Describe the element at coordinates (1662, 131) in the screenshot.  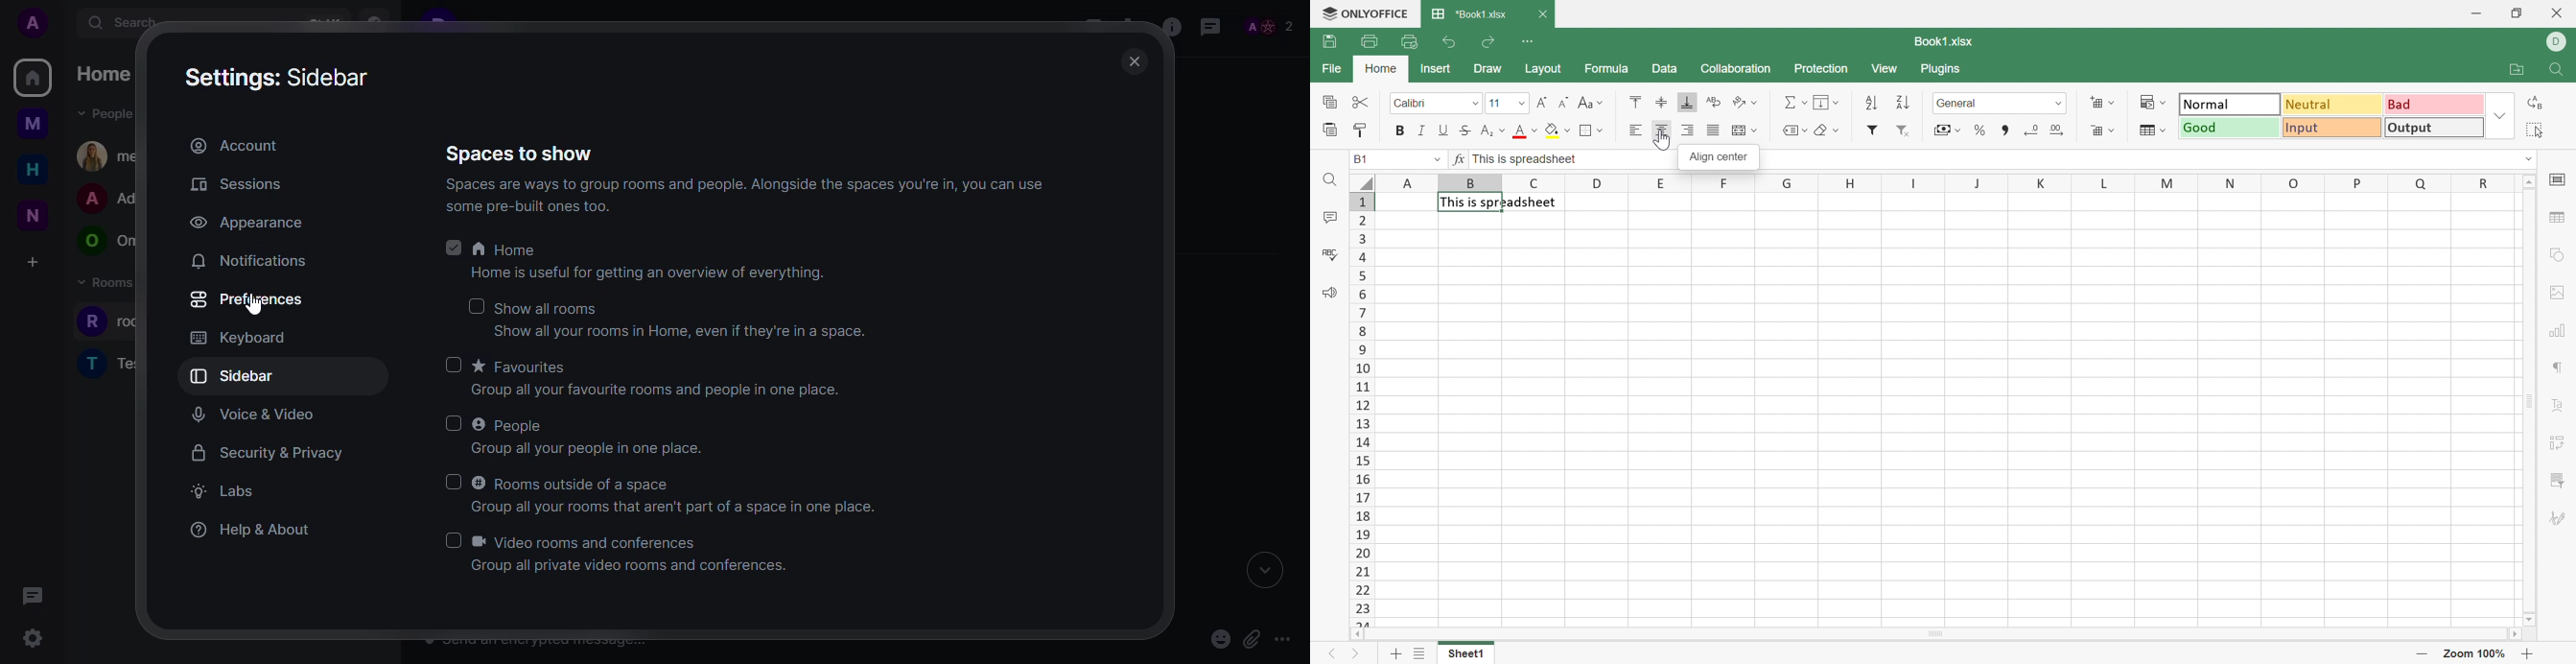
I see `Align Center` at that location.